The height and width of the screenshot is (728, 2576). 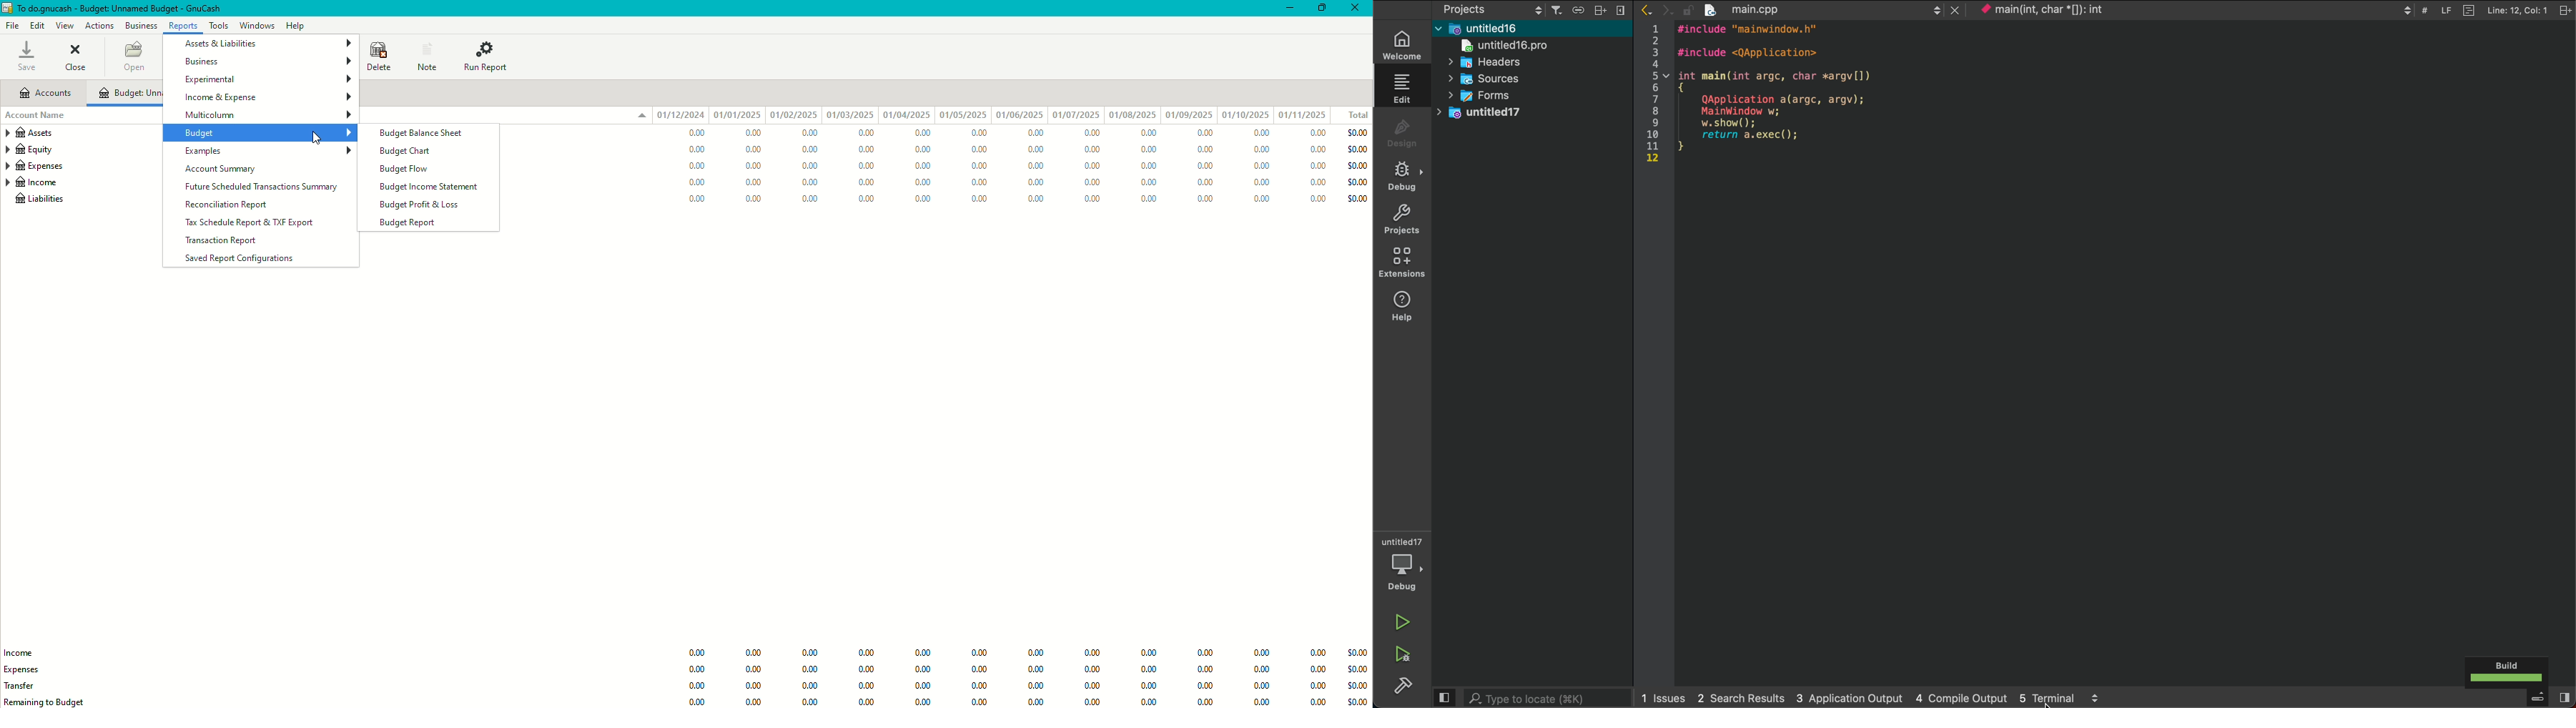 What do you see at coordinates (2407, 10) in the screenshot?
I see `Up/down` at bounding box center [2407, 10].